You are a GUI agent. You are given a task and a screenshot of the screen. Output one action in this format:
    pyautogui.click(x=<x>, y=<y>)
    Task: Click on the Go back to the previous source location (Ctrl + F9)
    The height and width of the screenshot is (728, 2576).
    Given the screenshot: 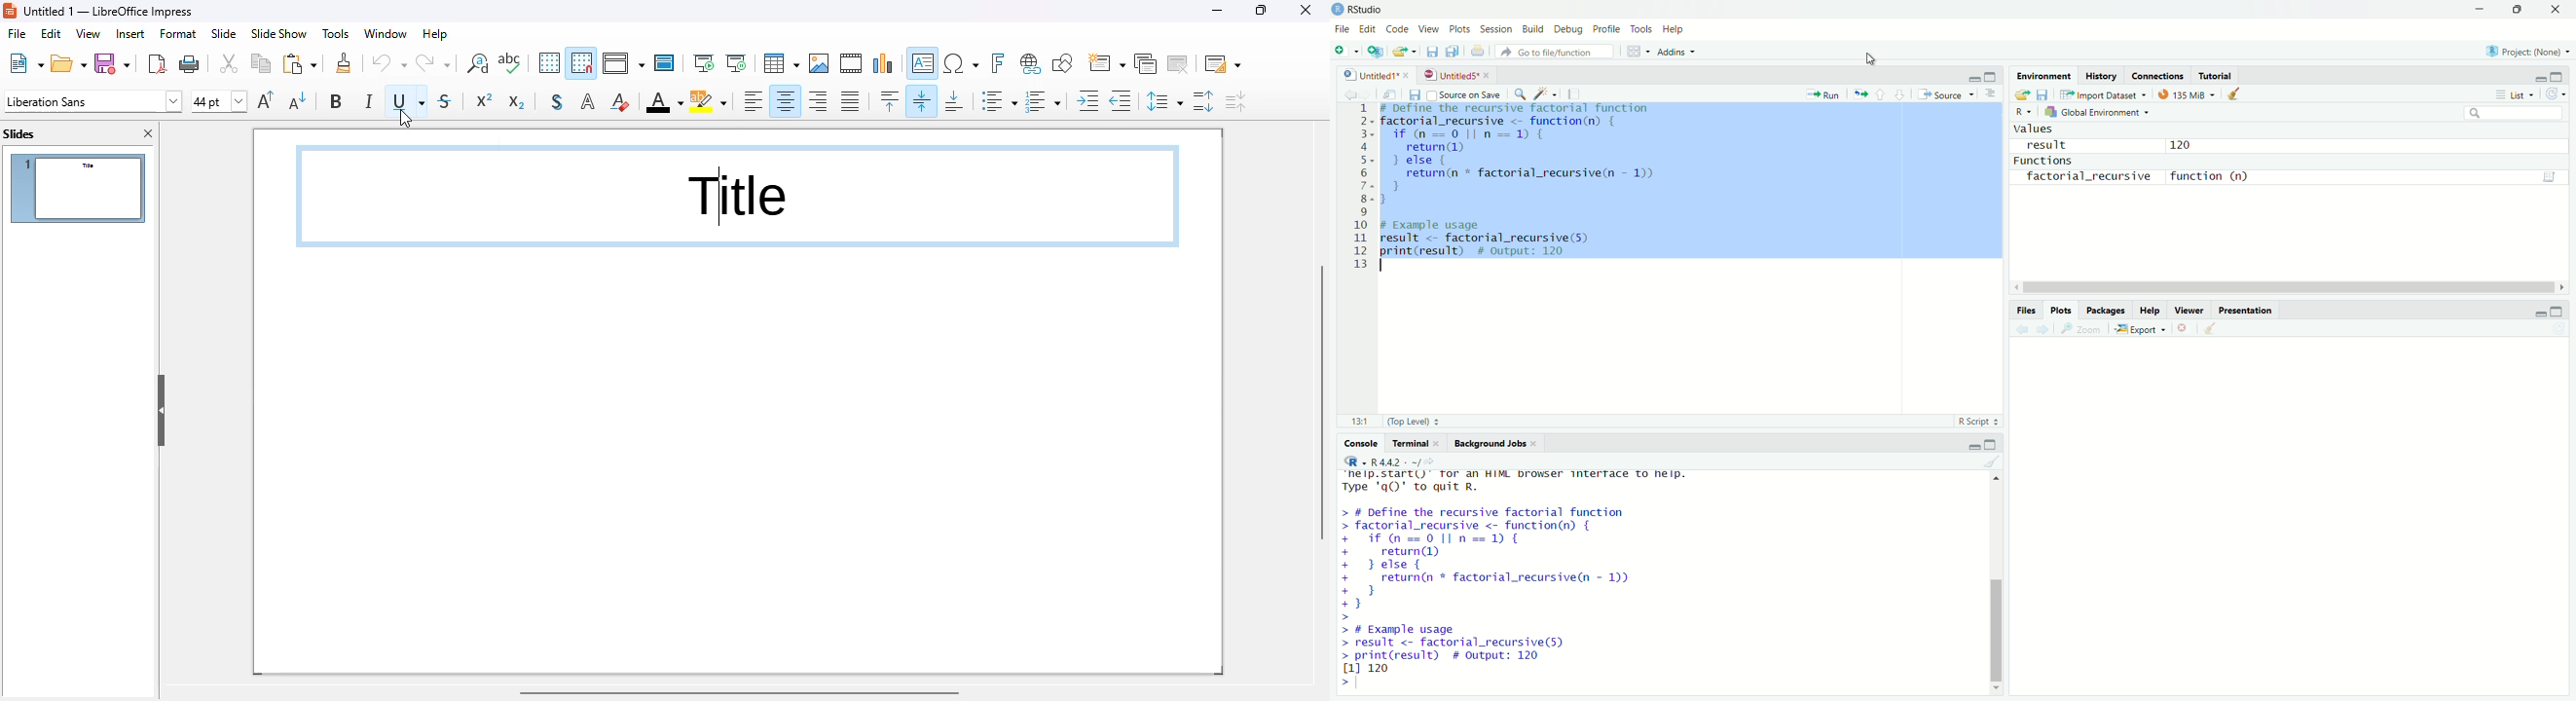 What is the action you would take?
    pyautogui.click(x=2020, y=328)
    